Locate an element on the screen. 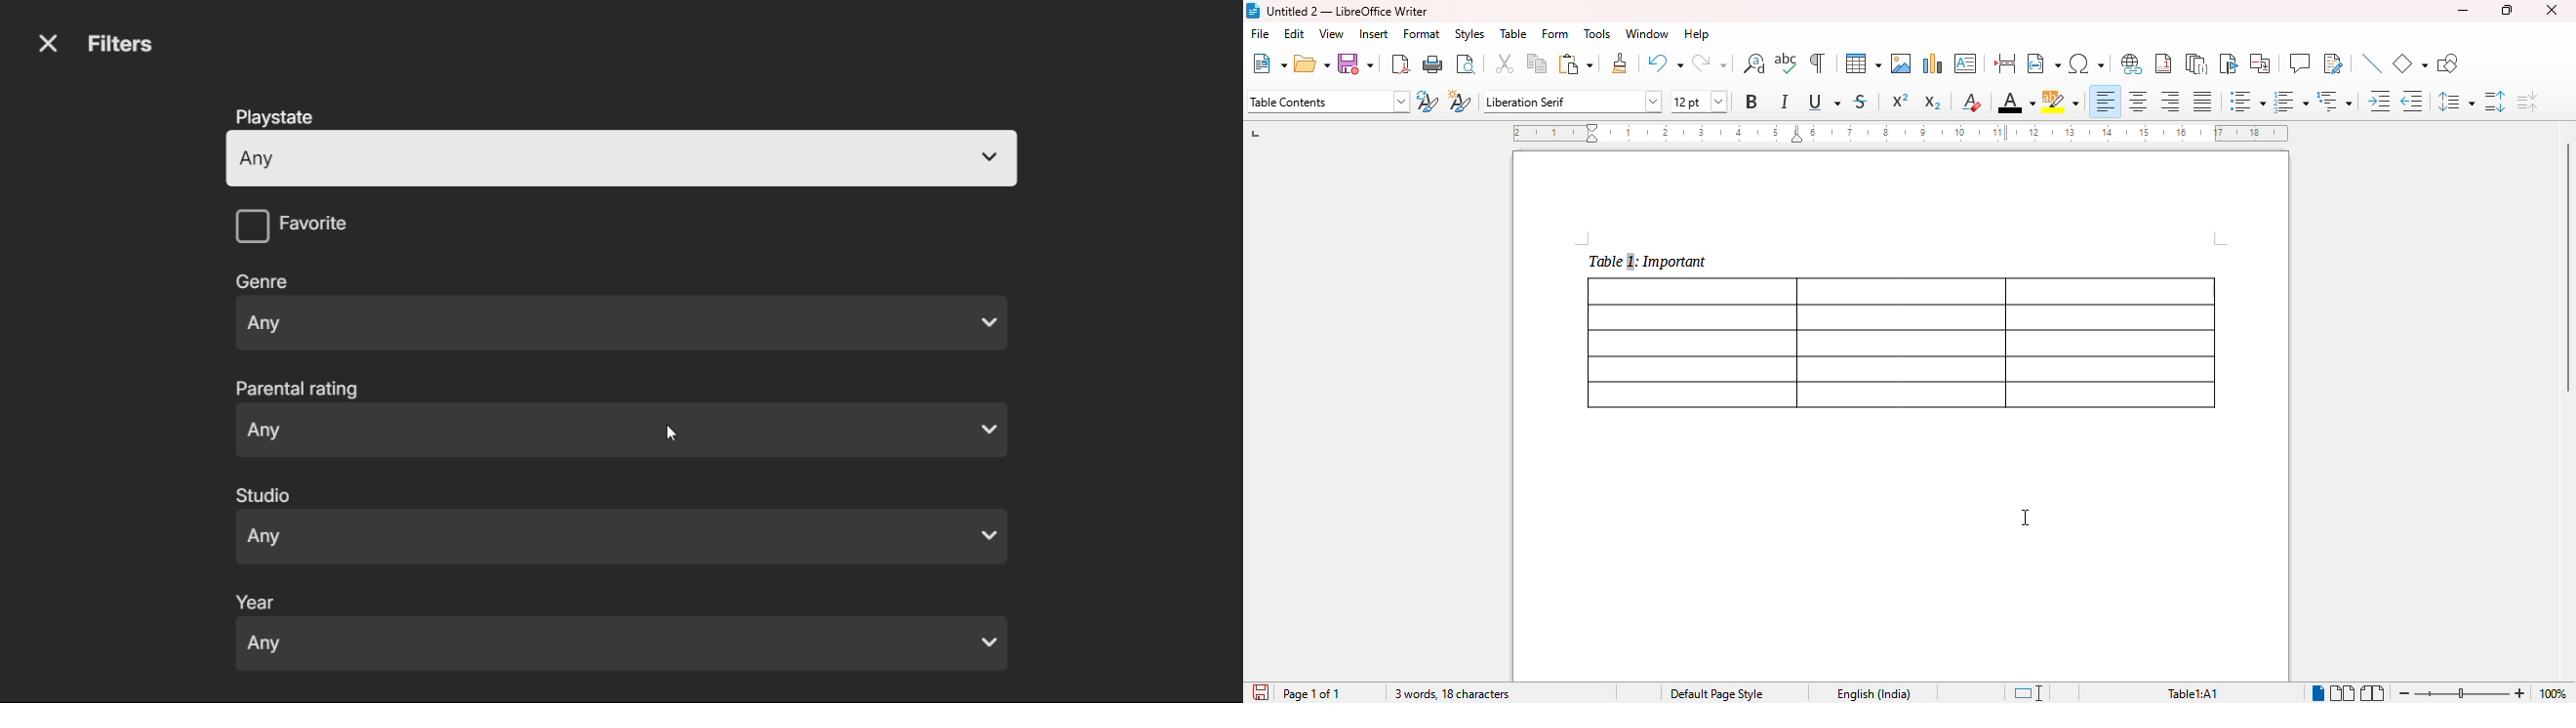  vertical scroll bar is located at coordinates (2564, 268).